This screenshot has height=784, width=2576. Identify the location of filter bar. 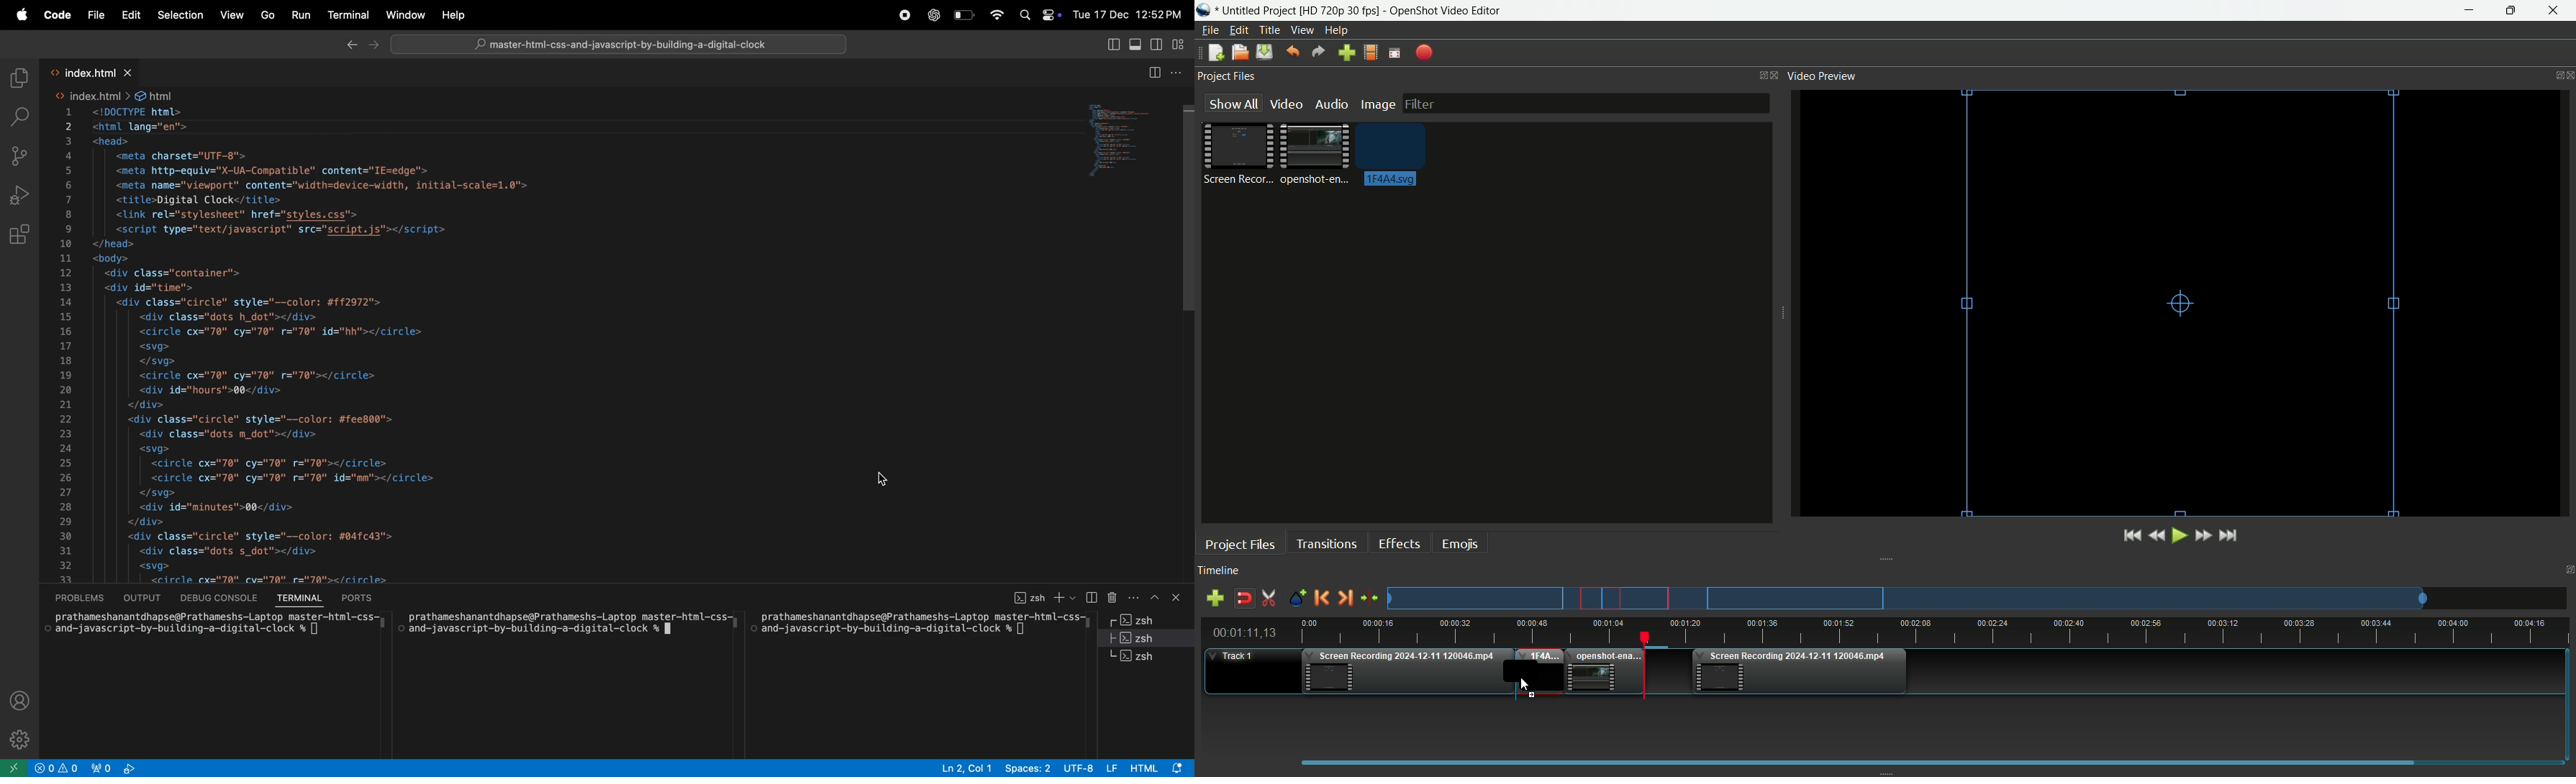
(1584, 101).